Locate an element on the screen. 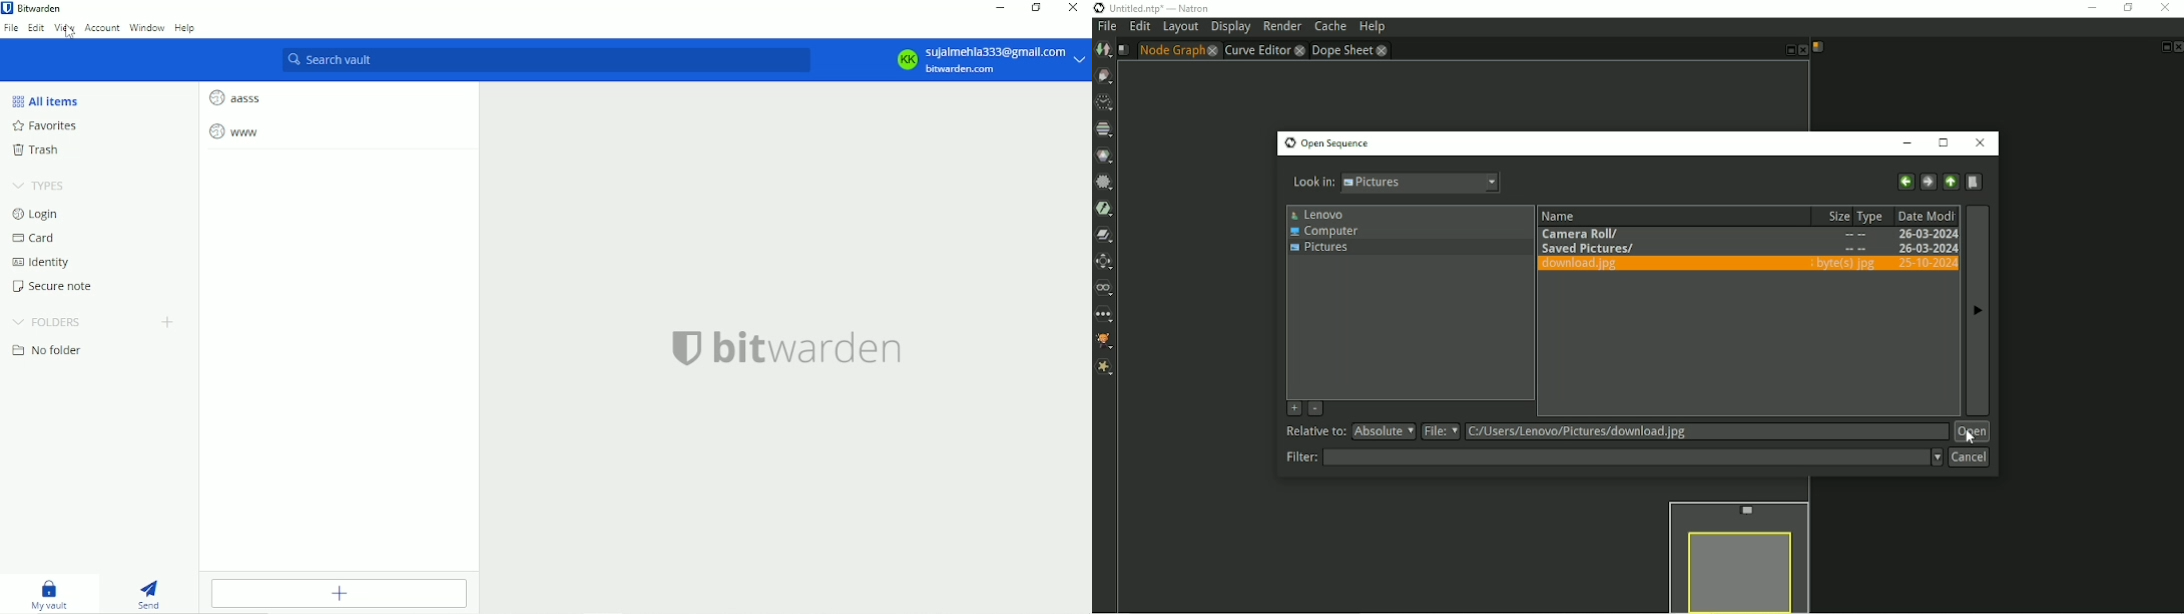 The image size is (2184, 616). Channel is located at coordinates (1104, 129).